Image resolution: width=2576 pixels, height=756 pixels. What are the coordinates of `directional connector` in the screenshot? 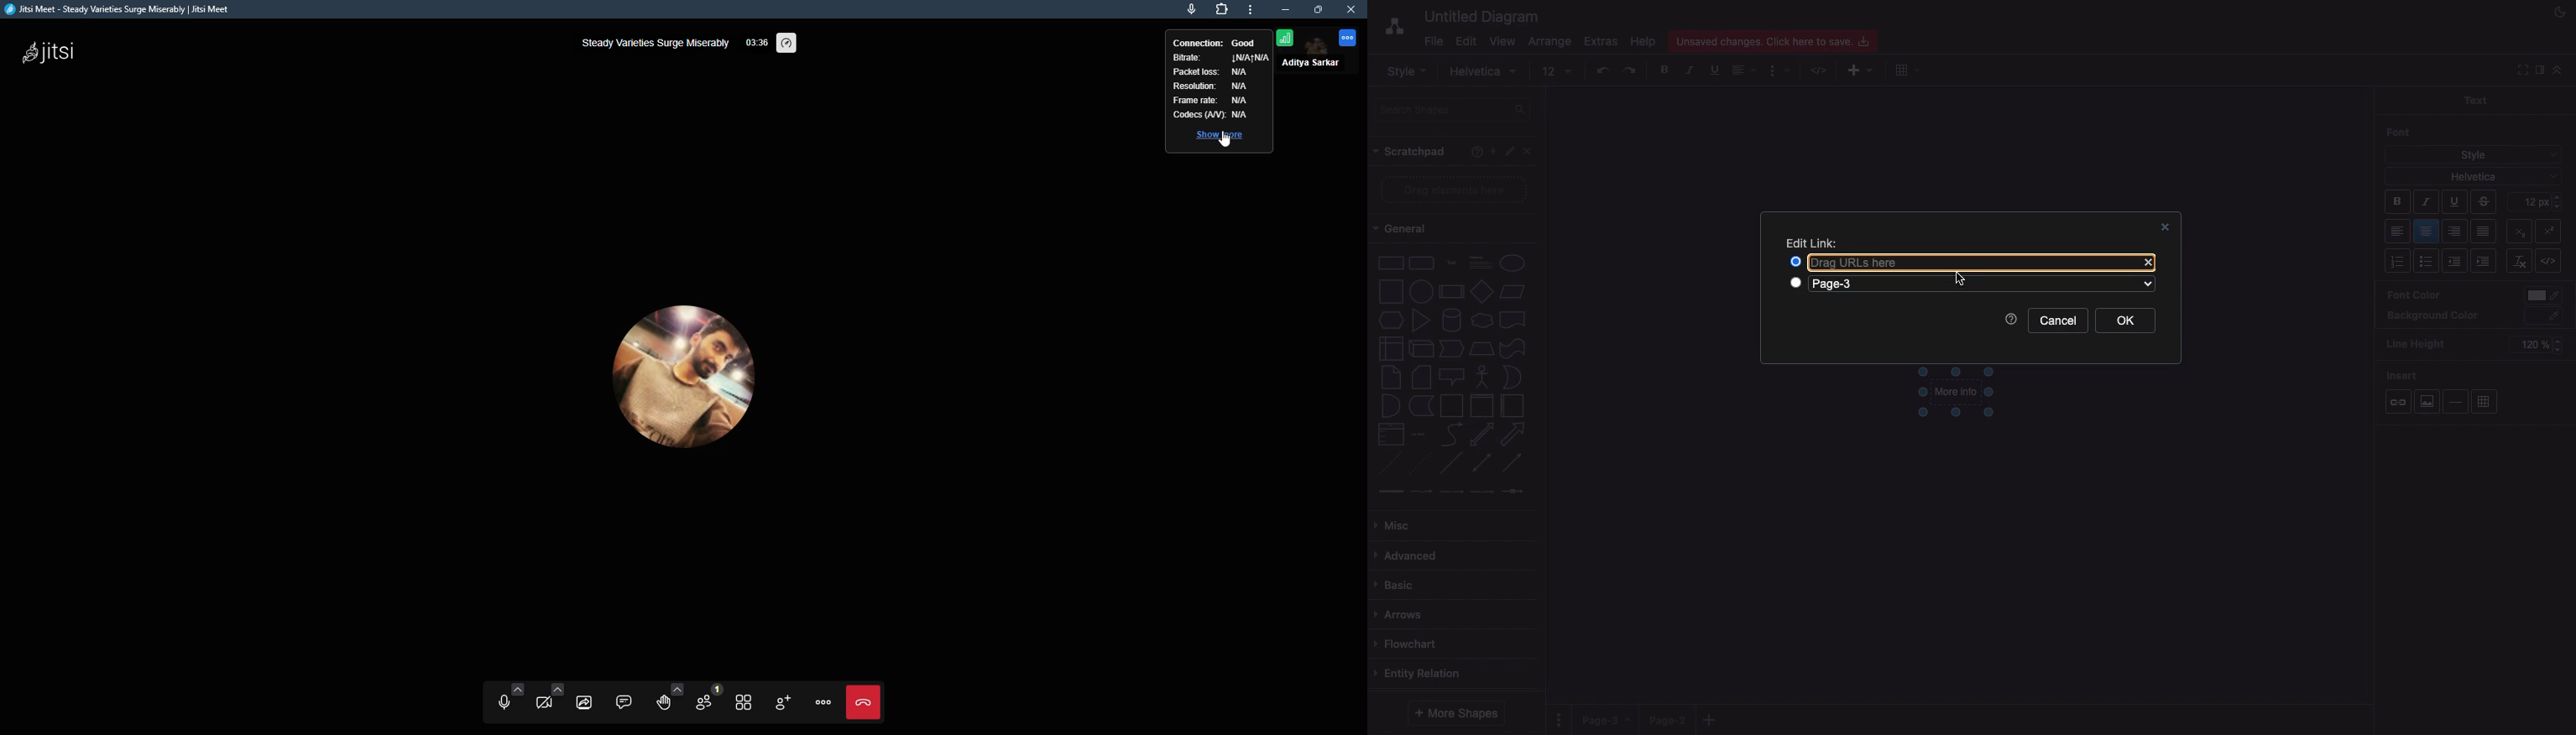 It's located at (1513, 463).